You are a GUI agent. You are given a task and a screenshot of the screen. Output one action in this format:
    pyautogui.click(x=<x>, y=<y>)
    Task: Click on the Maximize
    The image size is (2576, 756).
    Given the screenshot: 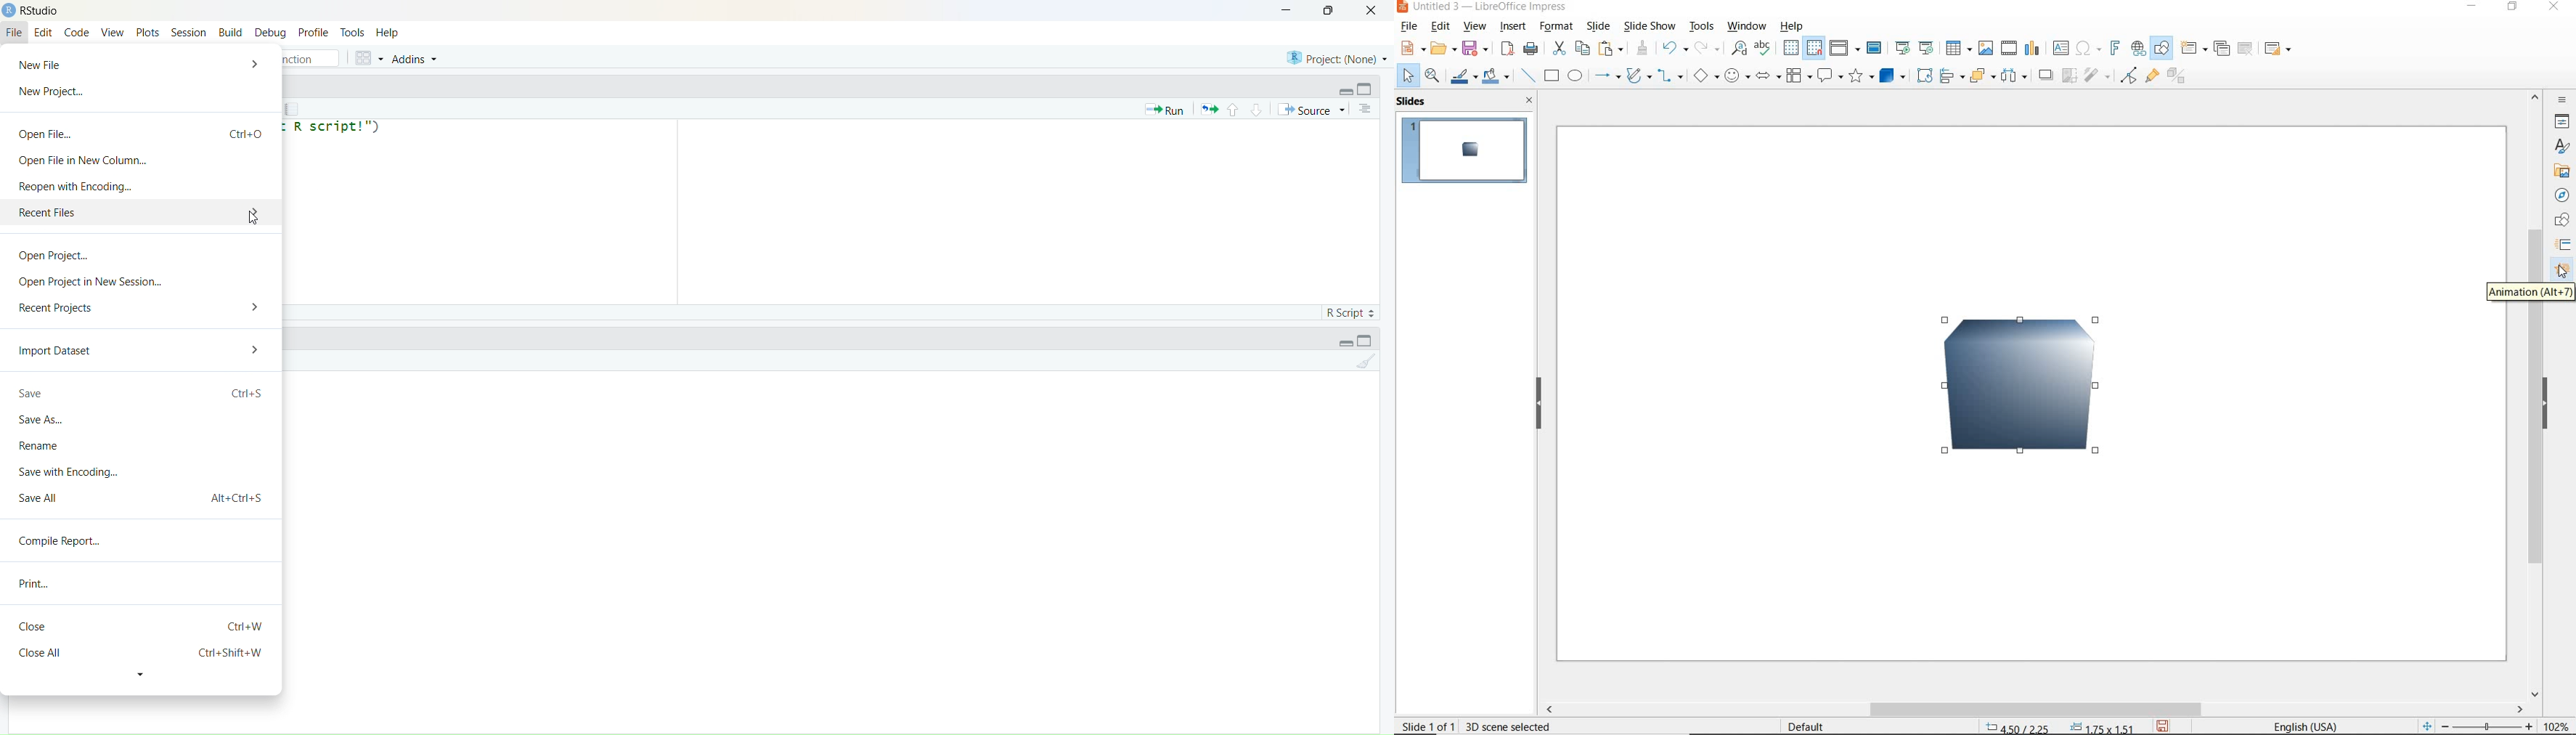 What is the action you would take?
    pyautogui.click(x=1332, y=10)
    